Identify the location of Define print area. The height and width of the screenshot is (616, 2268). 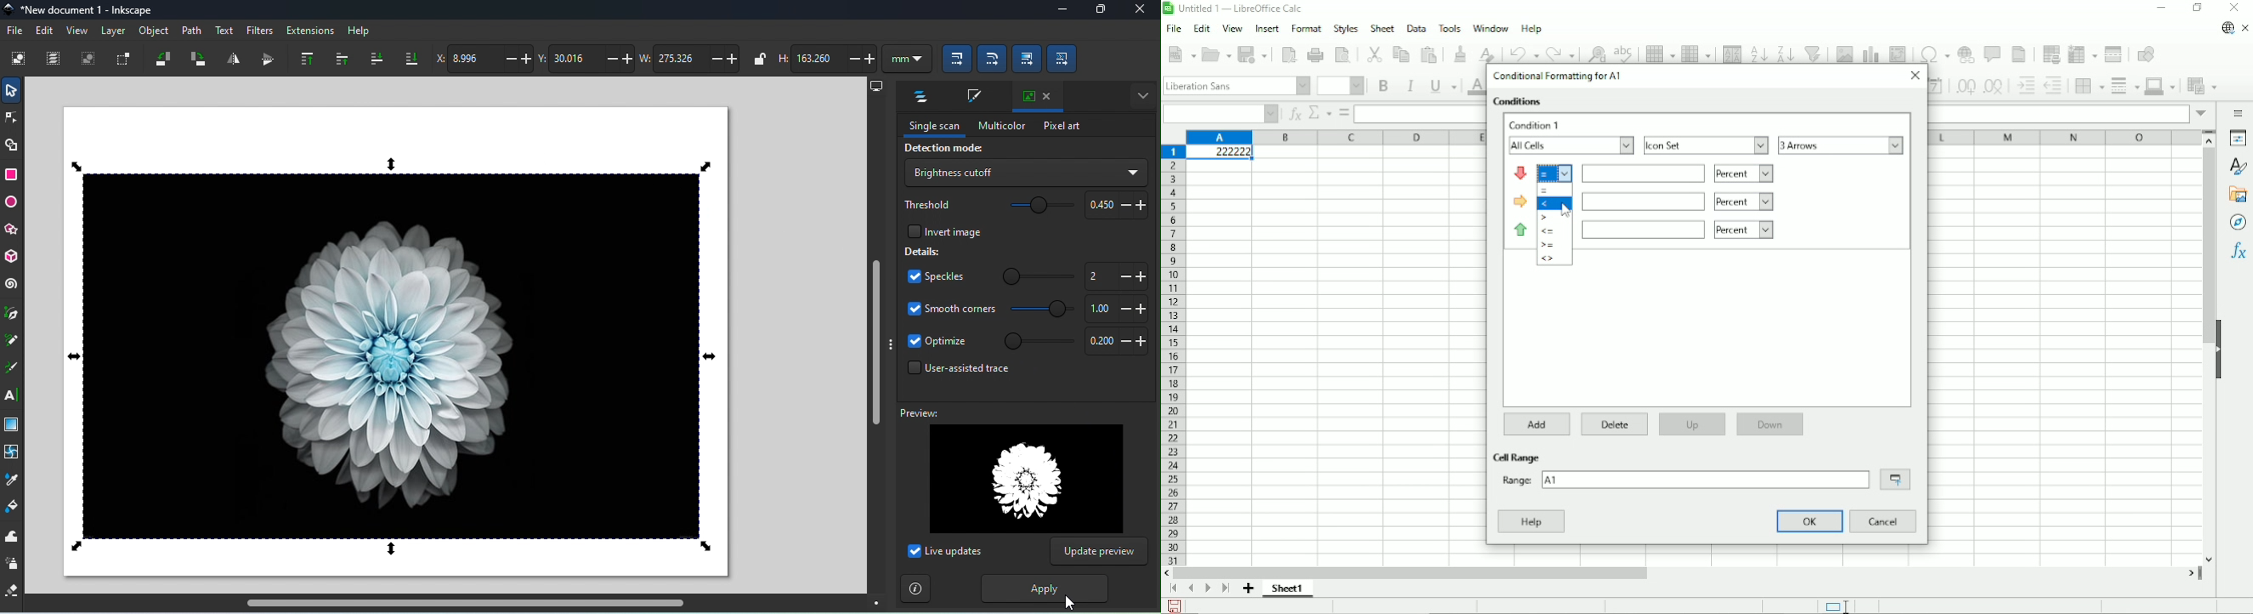
(2049, 52).